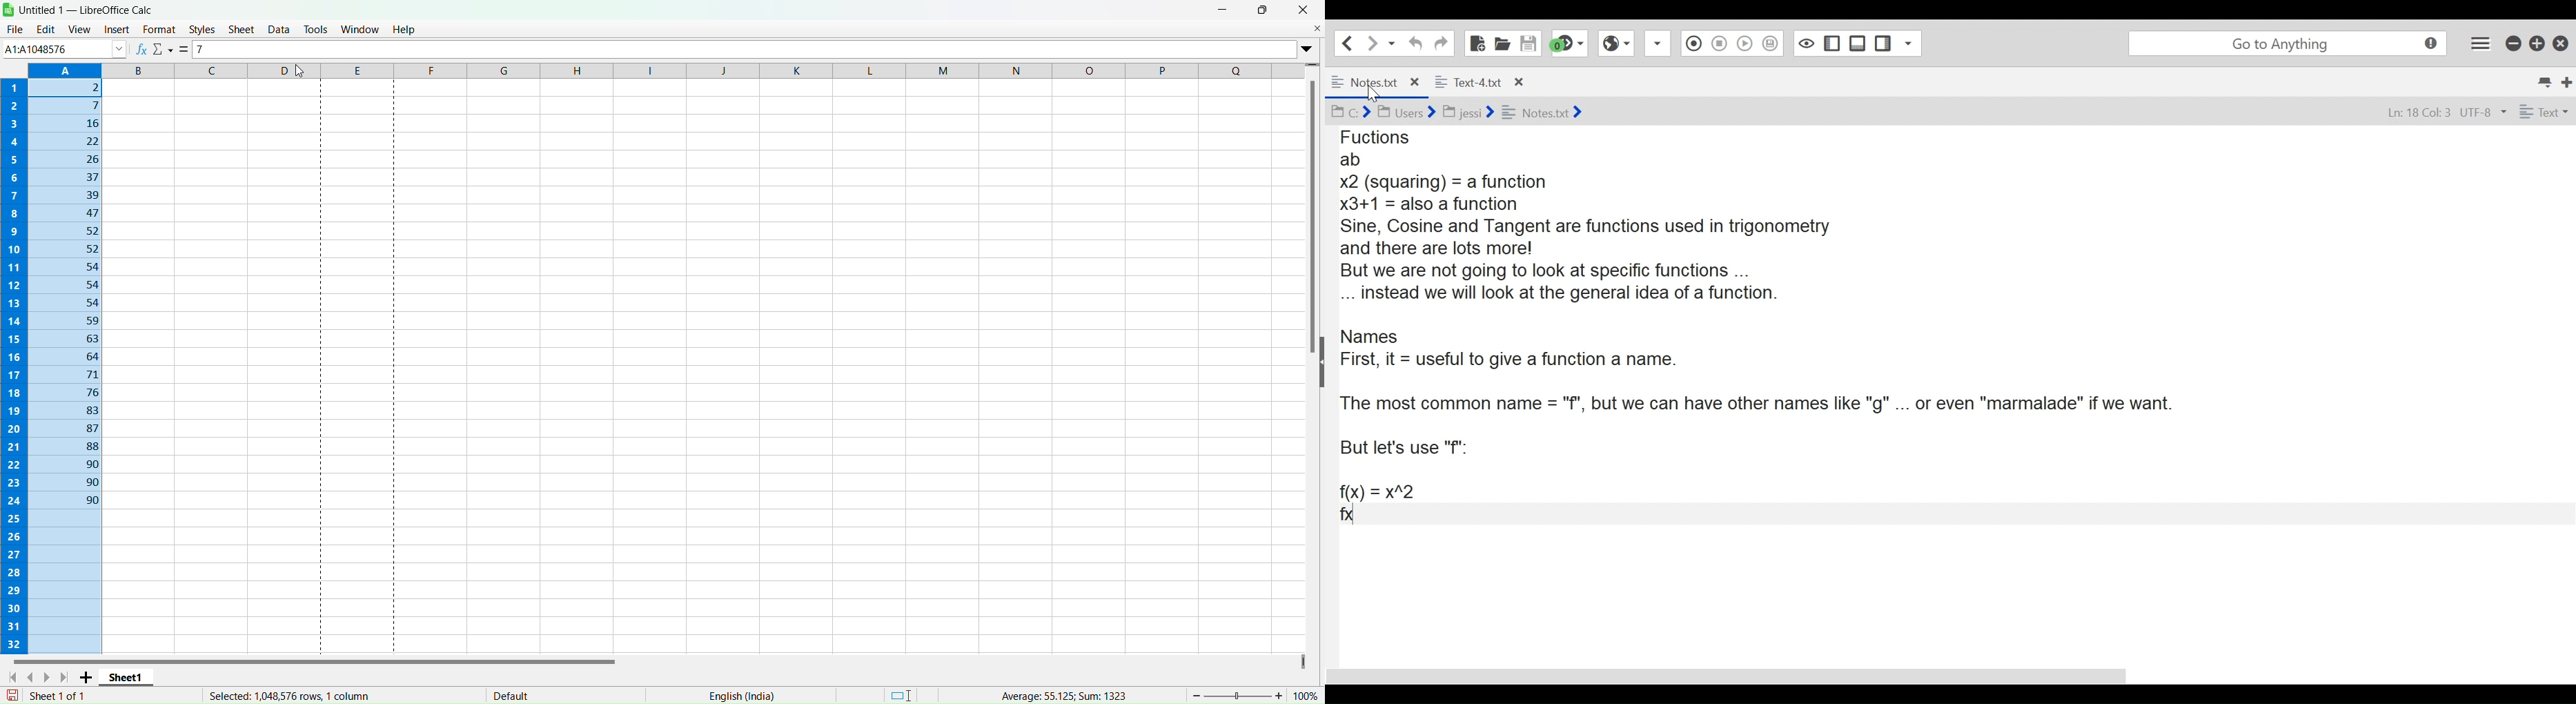 This screenshot has width=2576, height=728. Describe the element at coordinates (1366, 81) in the screenshot. I see `notes.txt` at that location.